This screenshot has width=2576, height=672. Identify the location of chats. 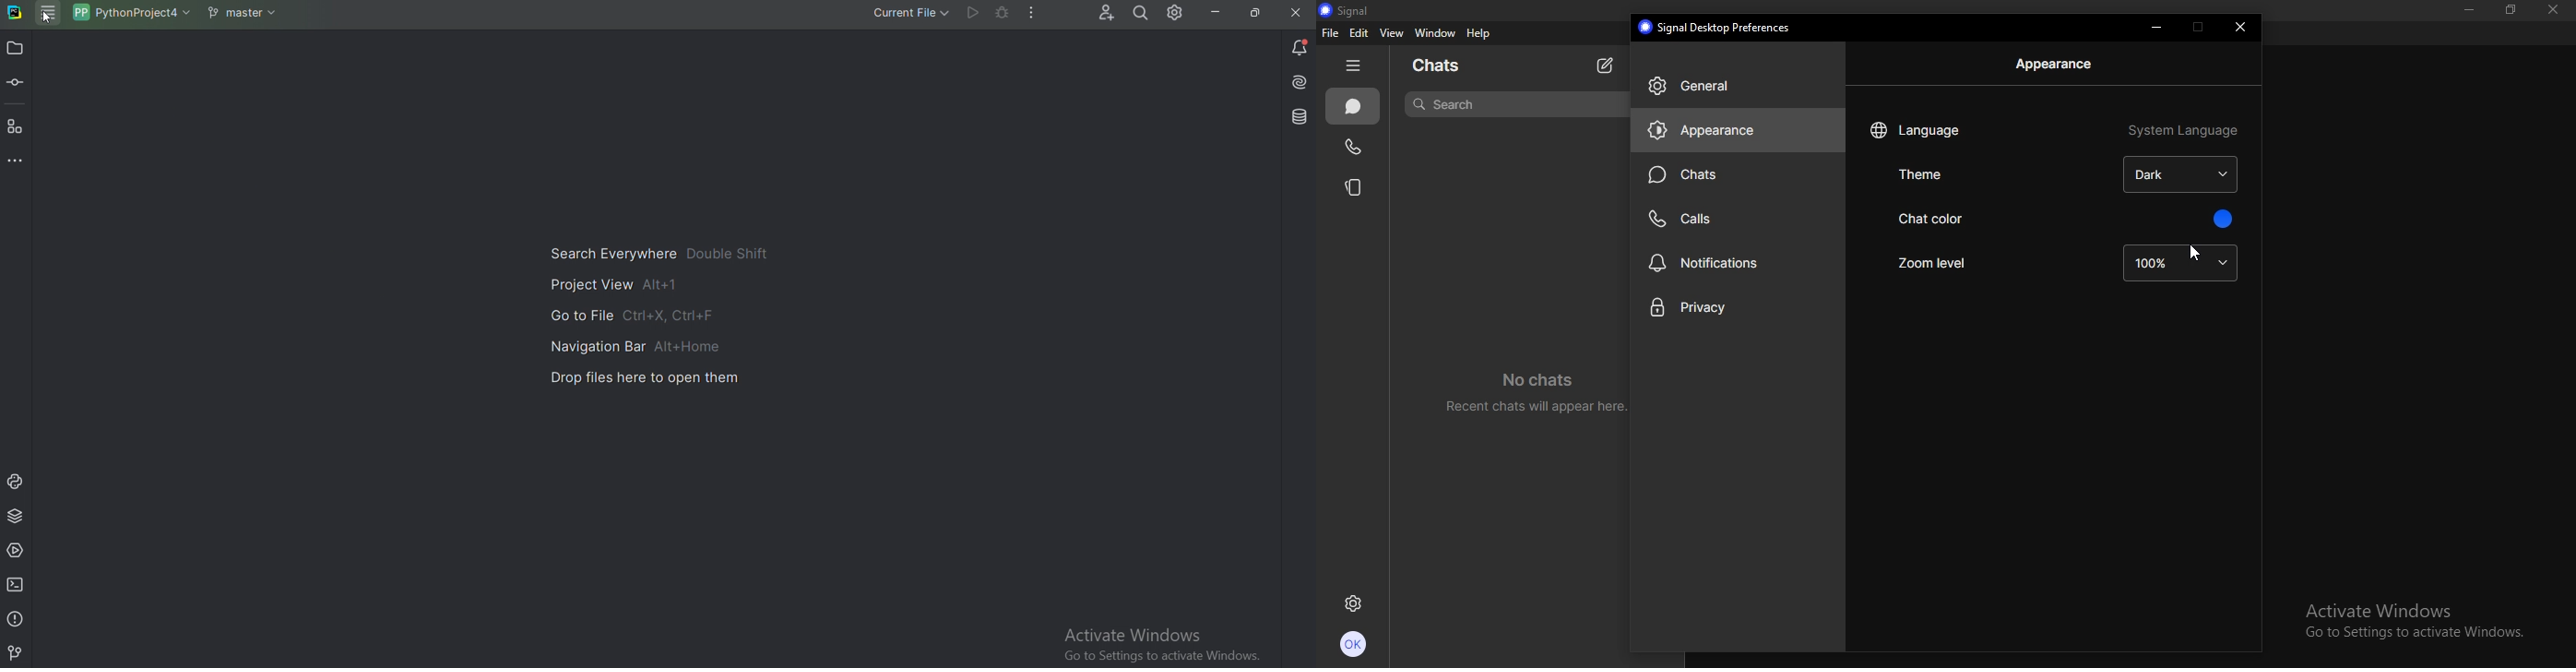
(1351, 107).